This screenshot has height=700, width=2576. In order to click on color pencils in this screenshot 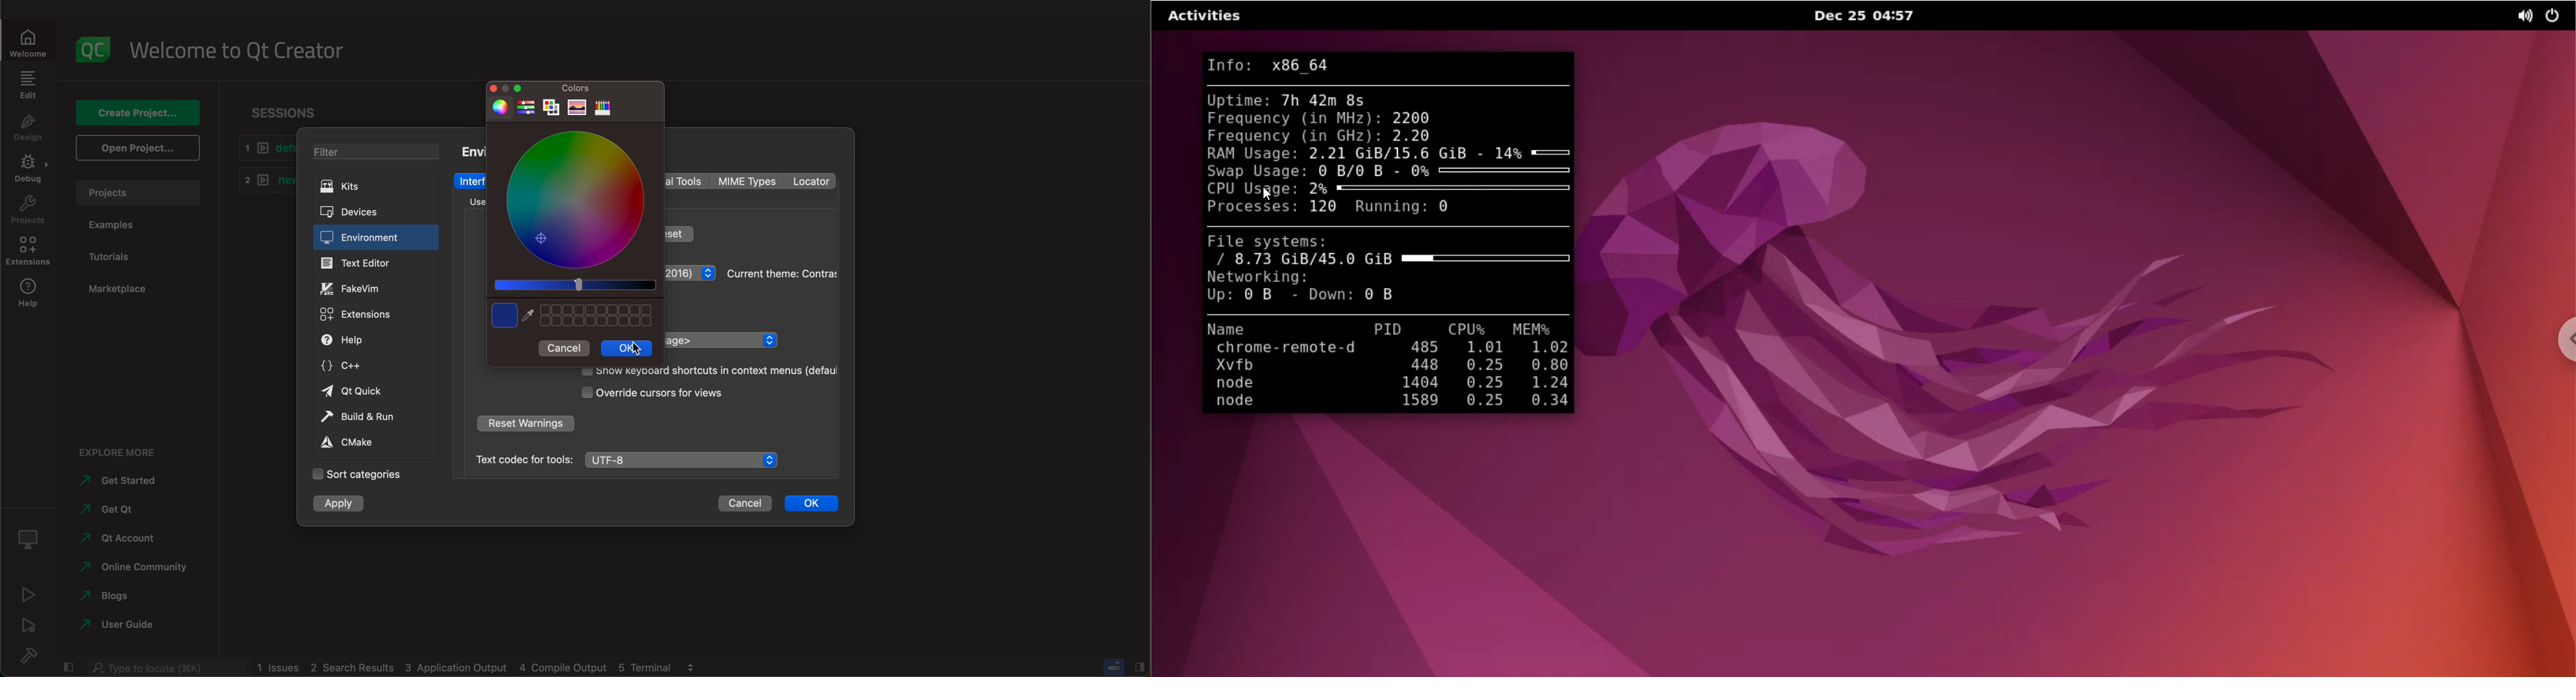, I will do `click(603, 108)`.